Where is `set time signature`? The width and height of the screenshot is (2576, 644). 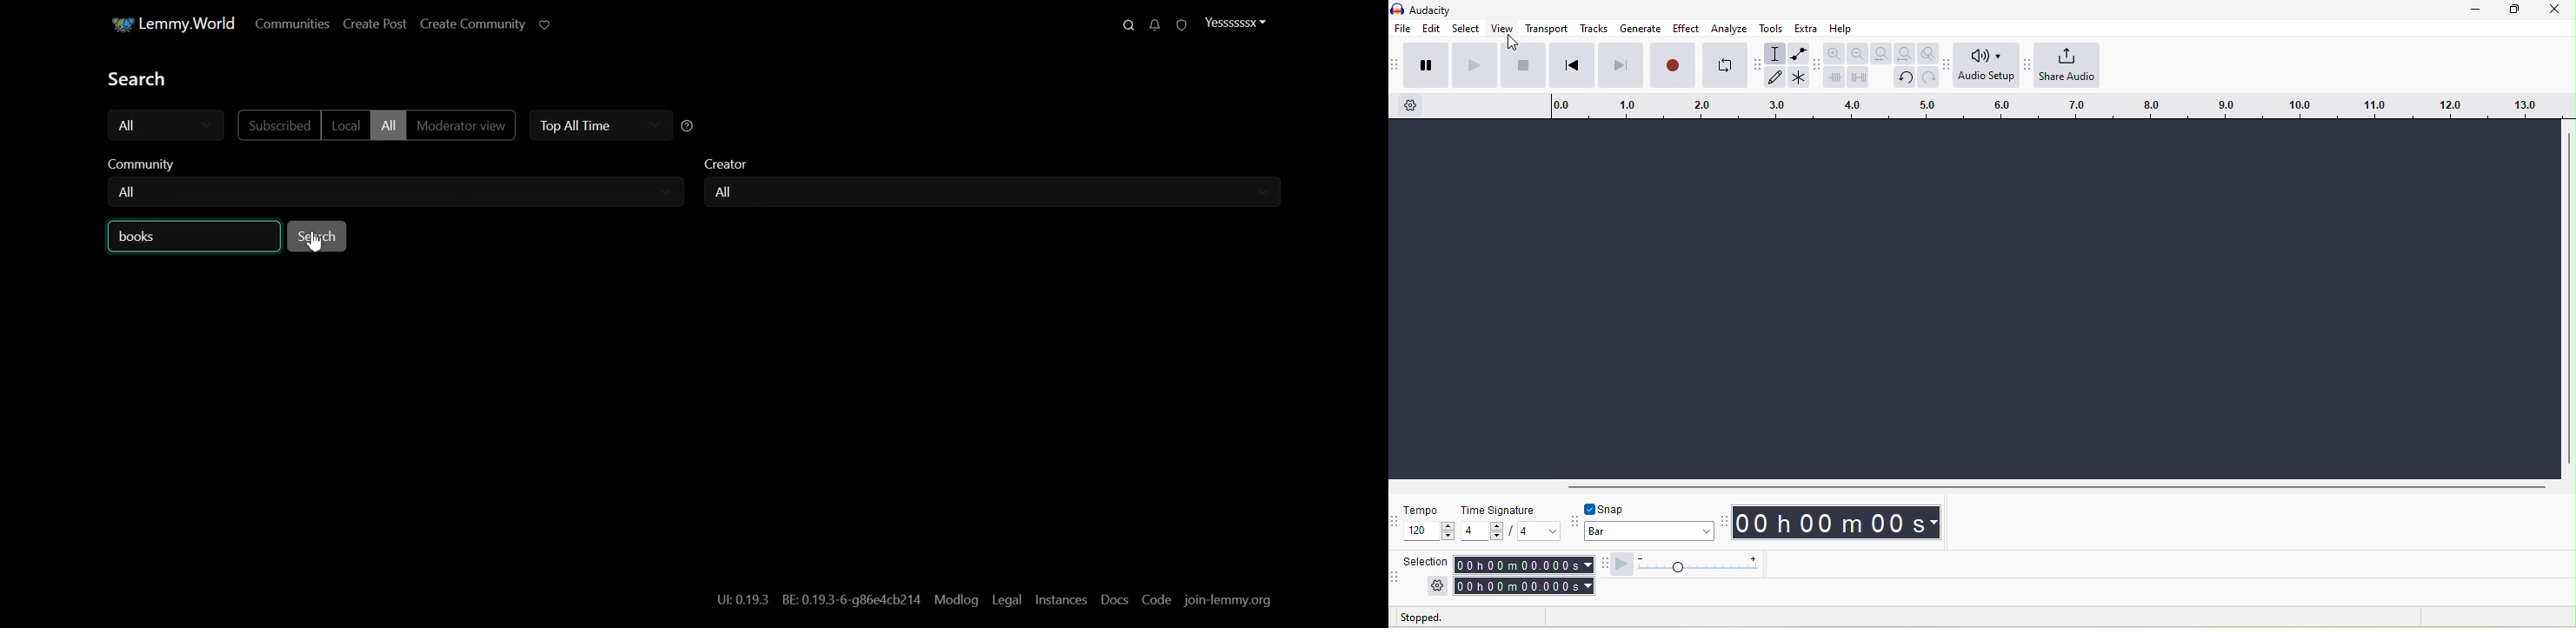
set time signature is located at coordinates (1482, 531).